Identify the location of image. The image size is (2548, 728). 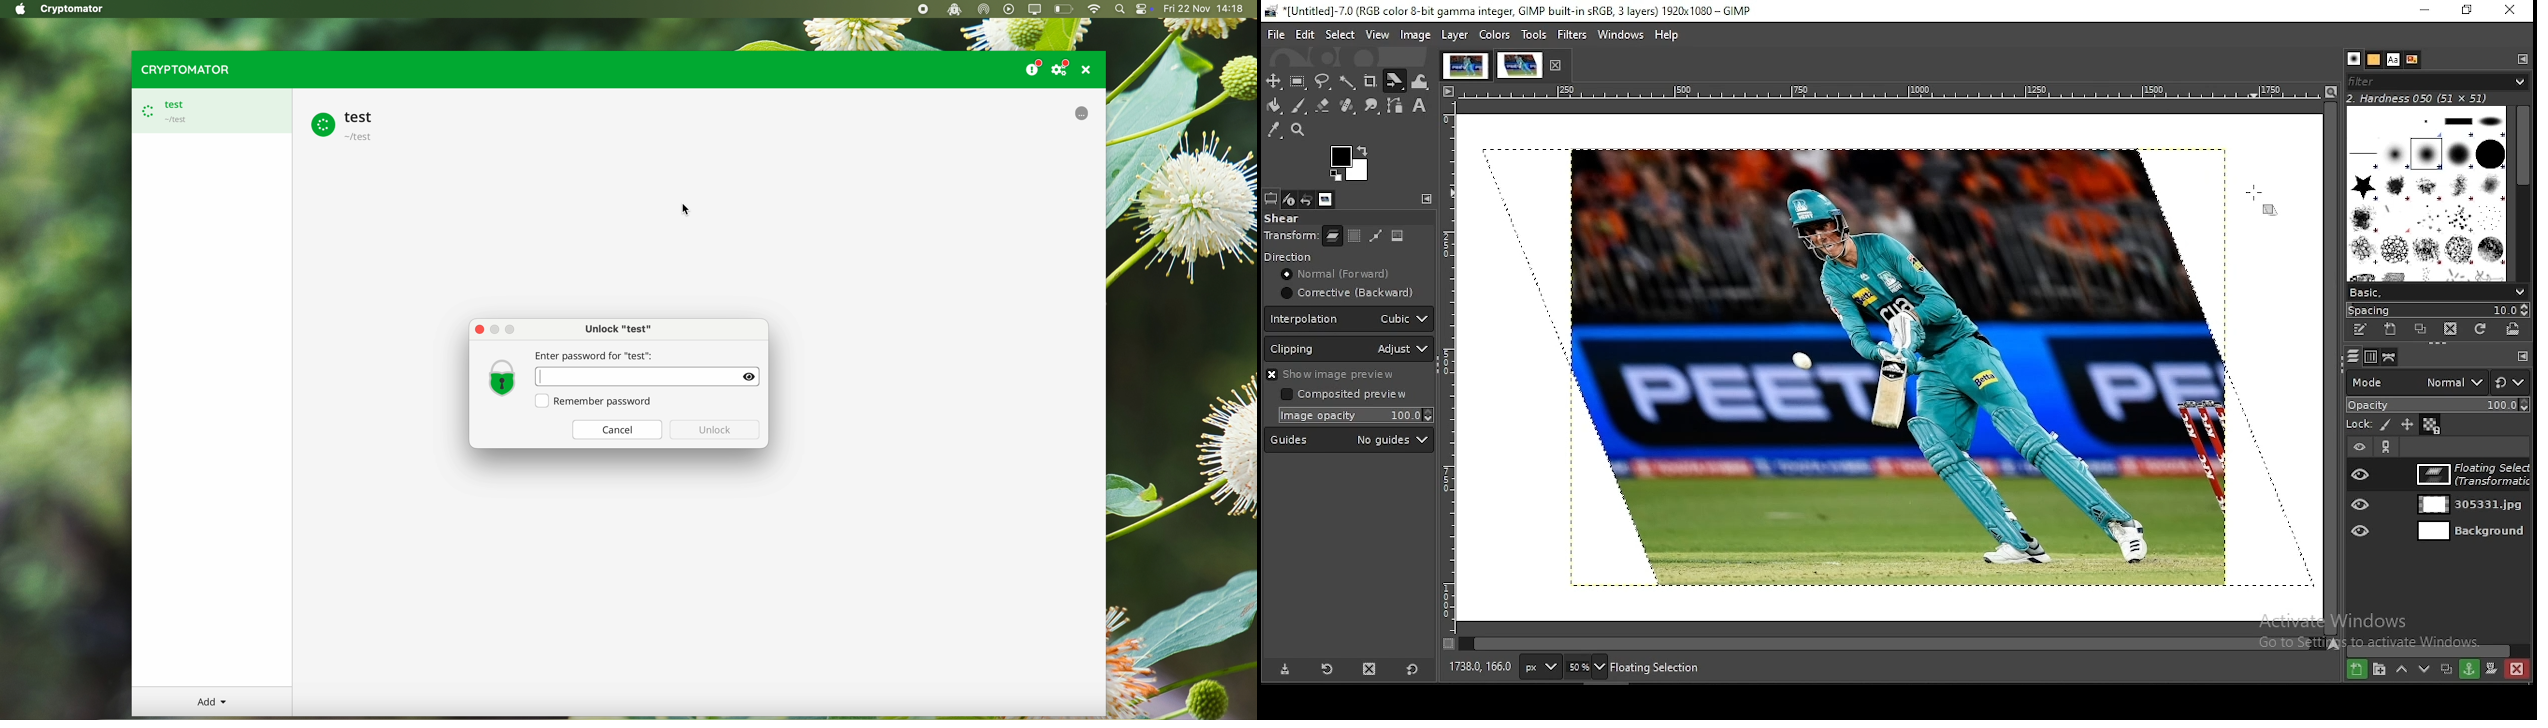
(1415, 35).